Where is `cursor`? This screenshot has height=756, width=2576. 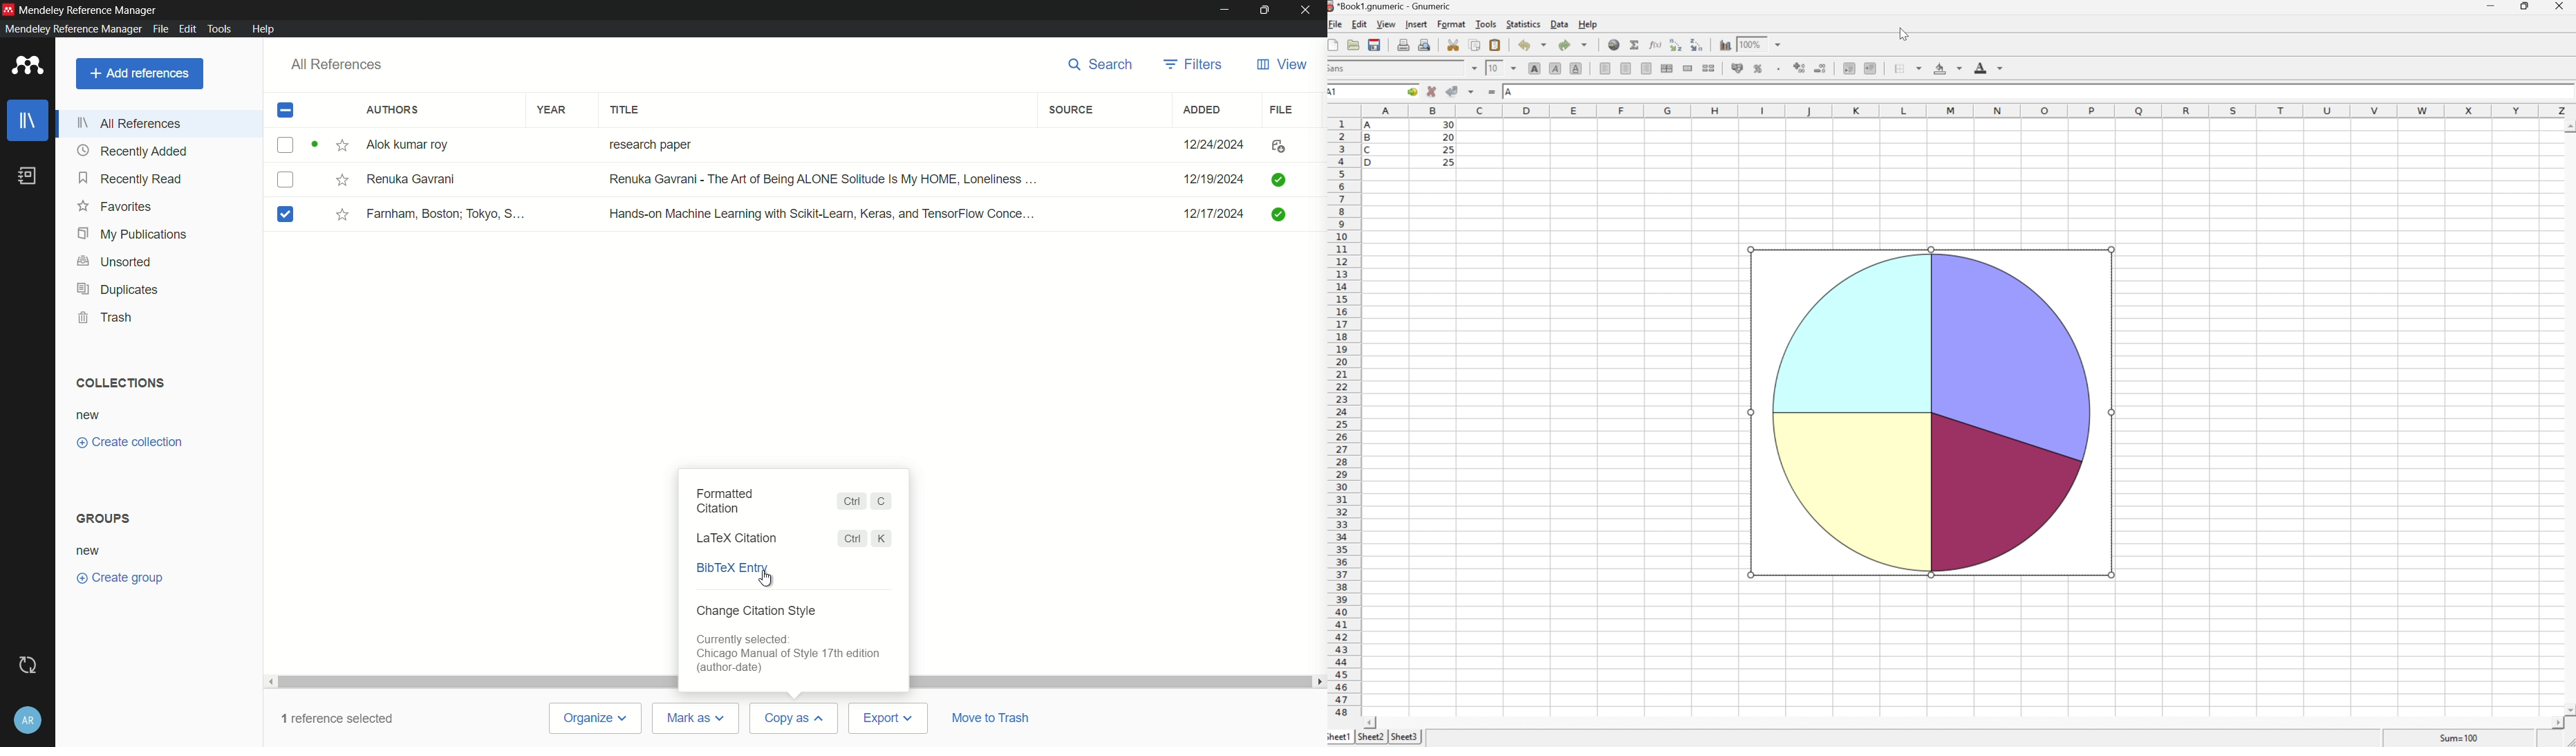 cursor is located at coordinates (760, 581).